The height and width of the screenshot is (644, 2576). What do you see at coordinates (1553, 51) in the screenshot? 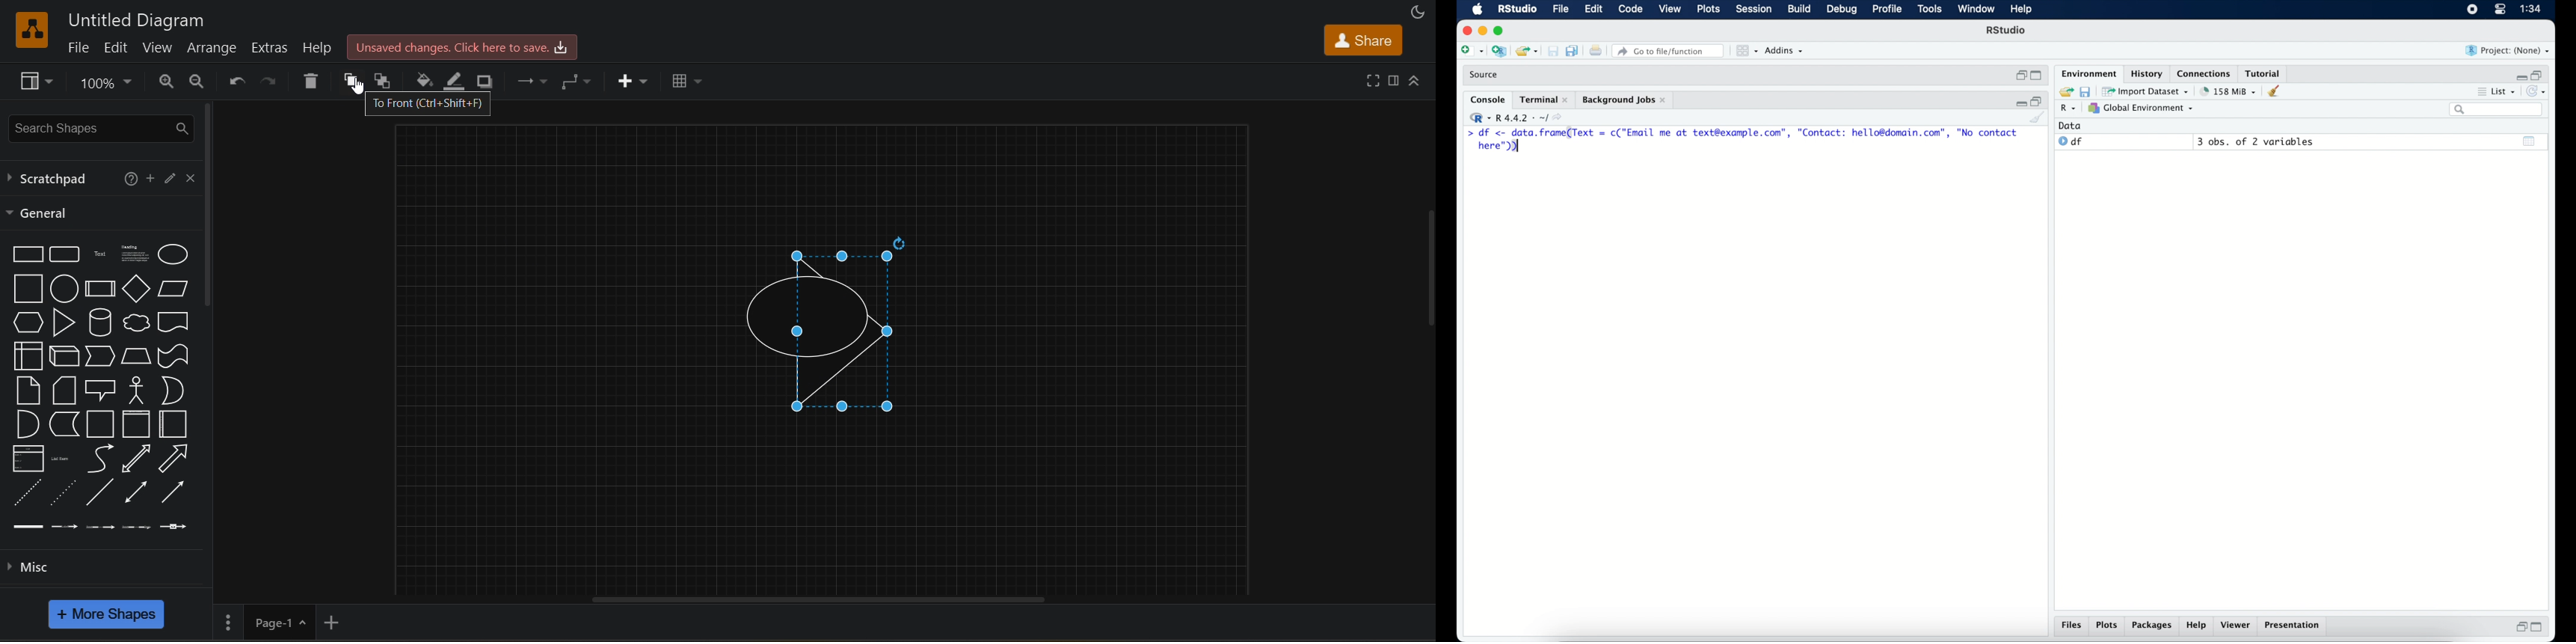
I see `print` at bounding box center [1553, 51].